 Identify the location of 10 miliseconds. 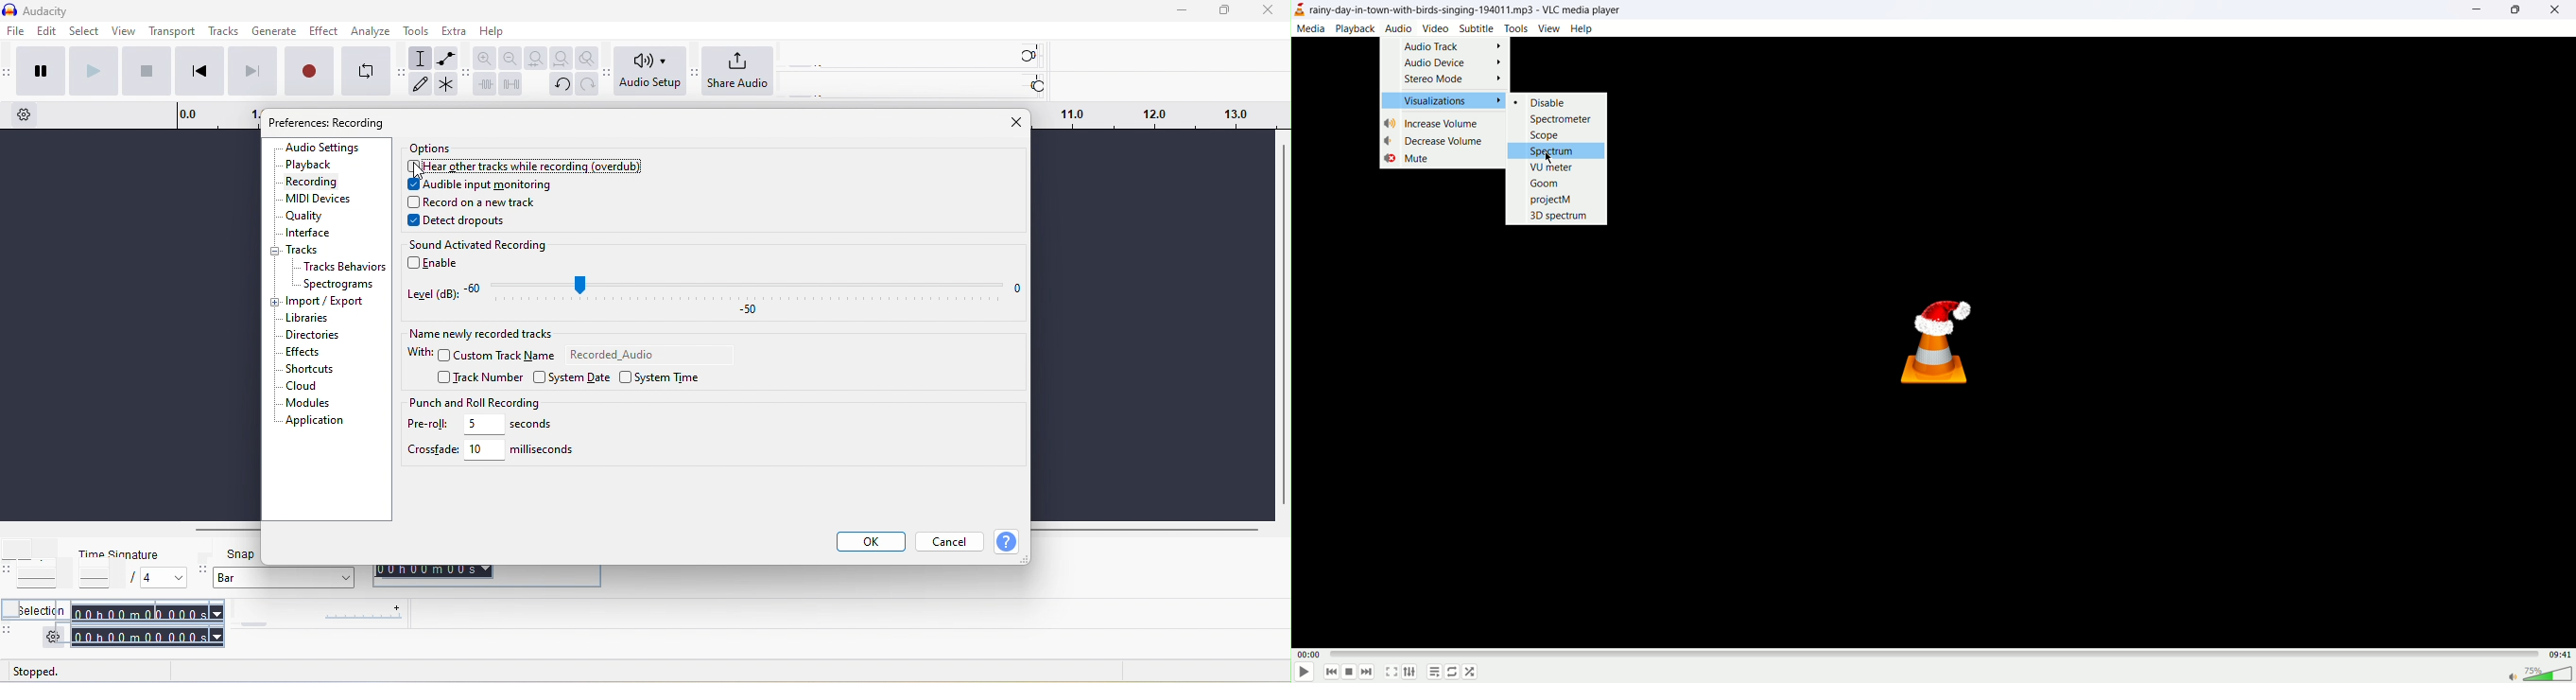
(520, 450).